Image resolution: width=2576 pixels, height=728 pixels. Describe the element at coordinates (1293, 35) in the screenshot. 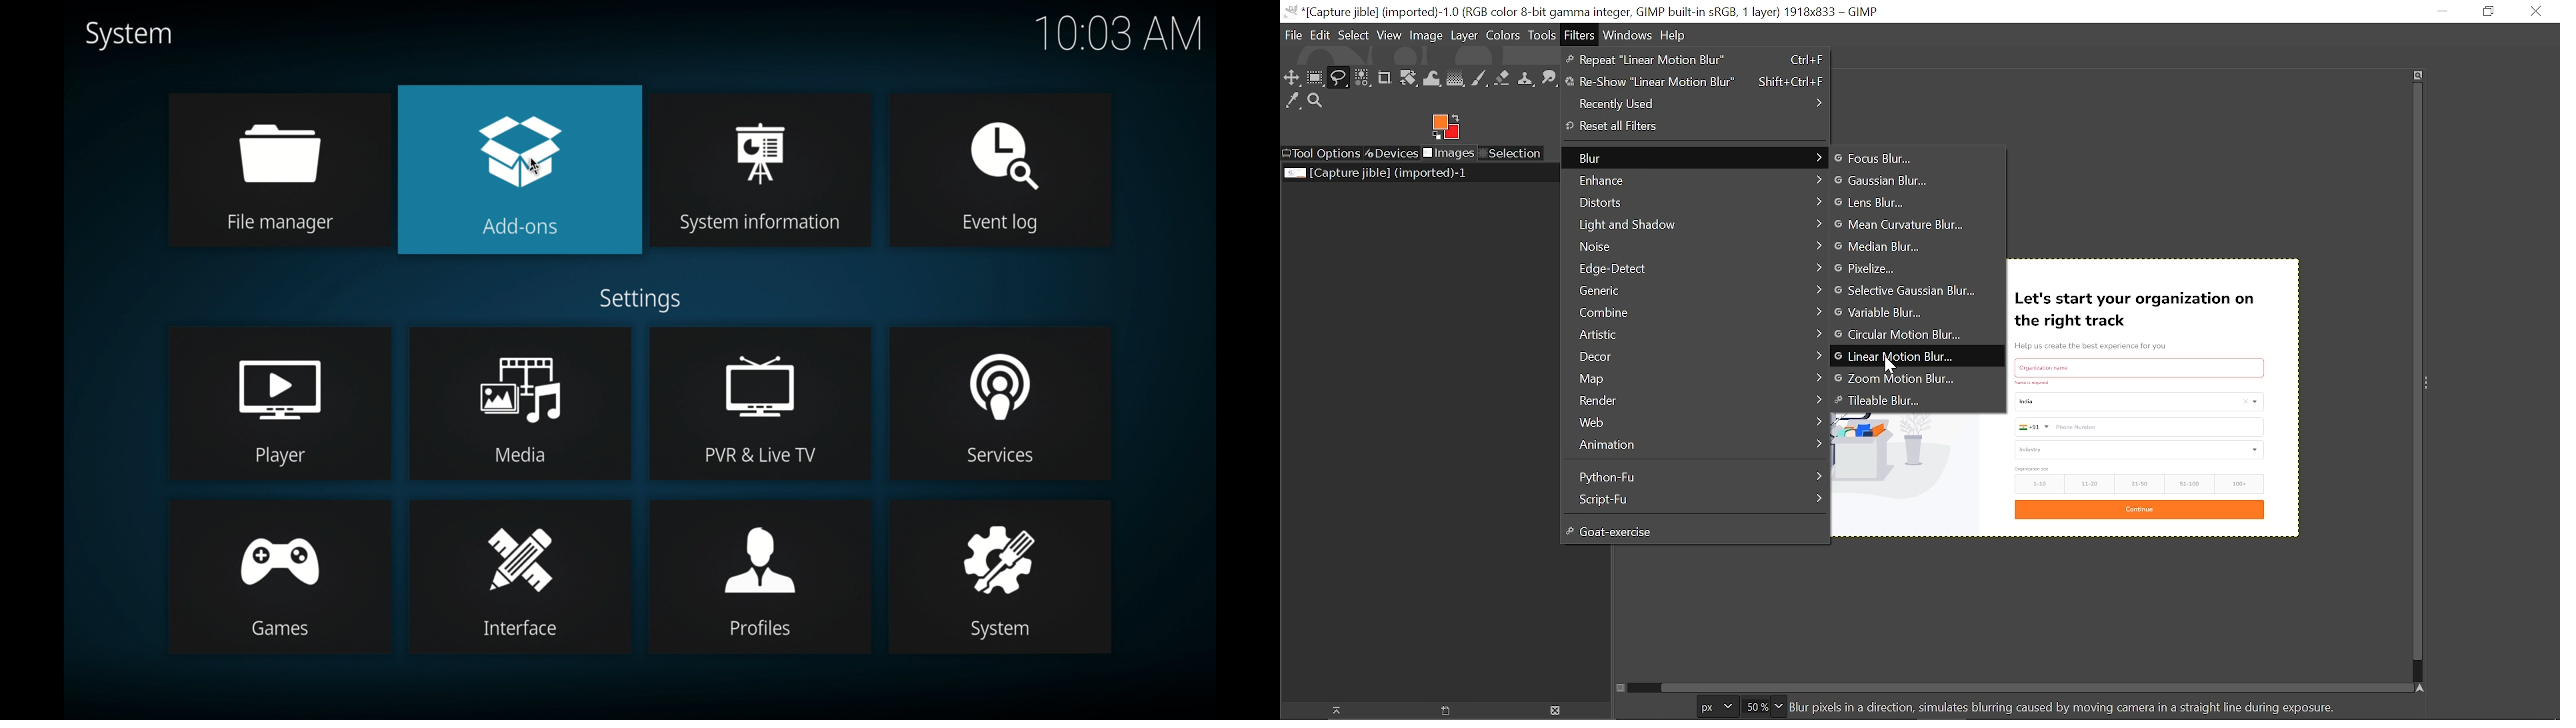

I see `File` at that location.